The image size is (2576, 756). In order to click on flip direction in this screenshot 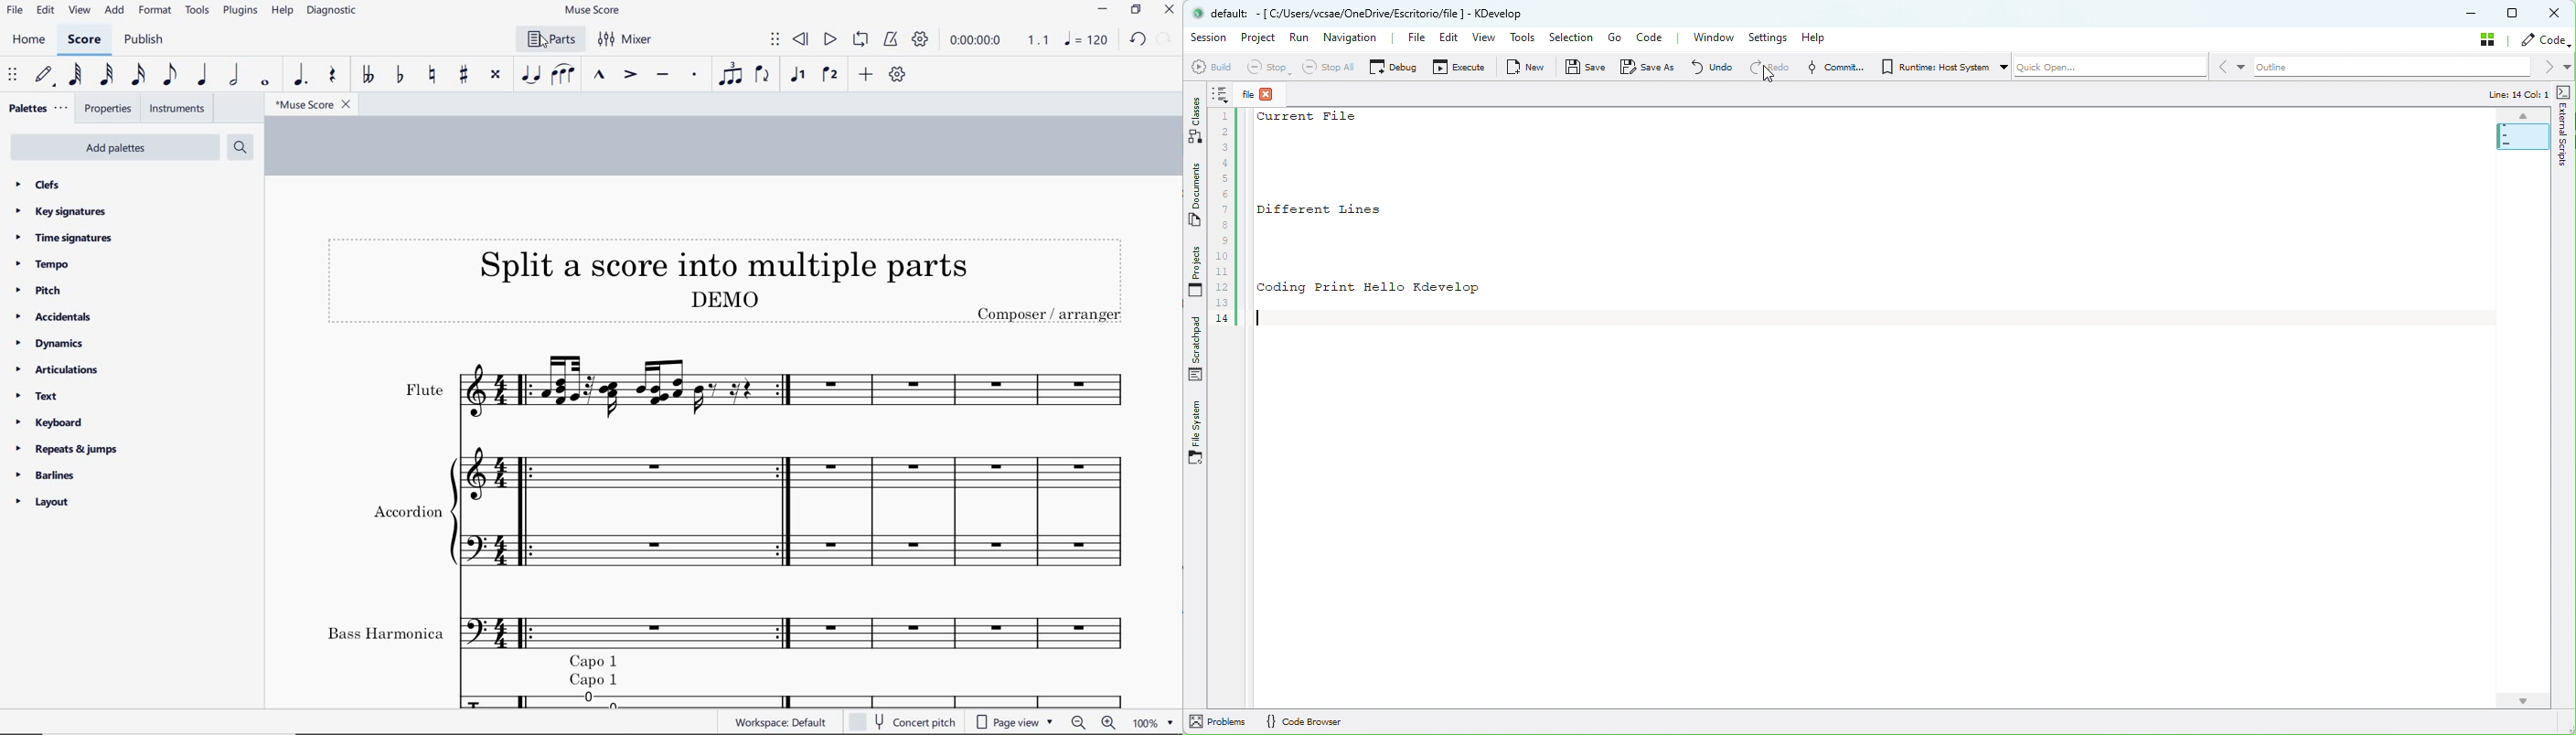, I will do `click(764, 77)`.